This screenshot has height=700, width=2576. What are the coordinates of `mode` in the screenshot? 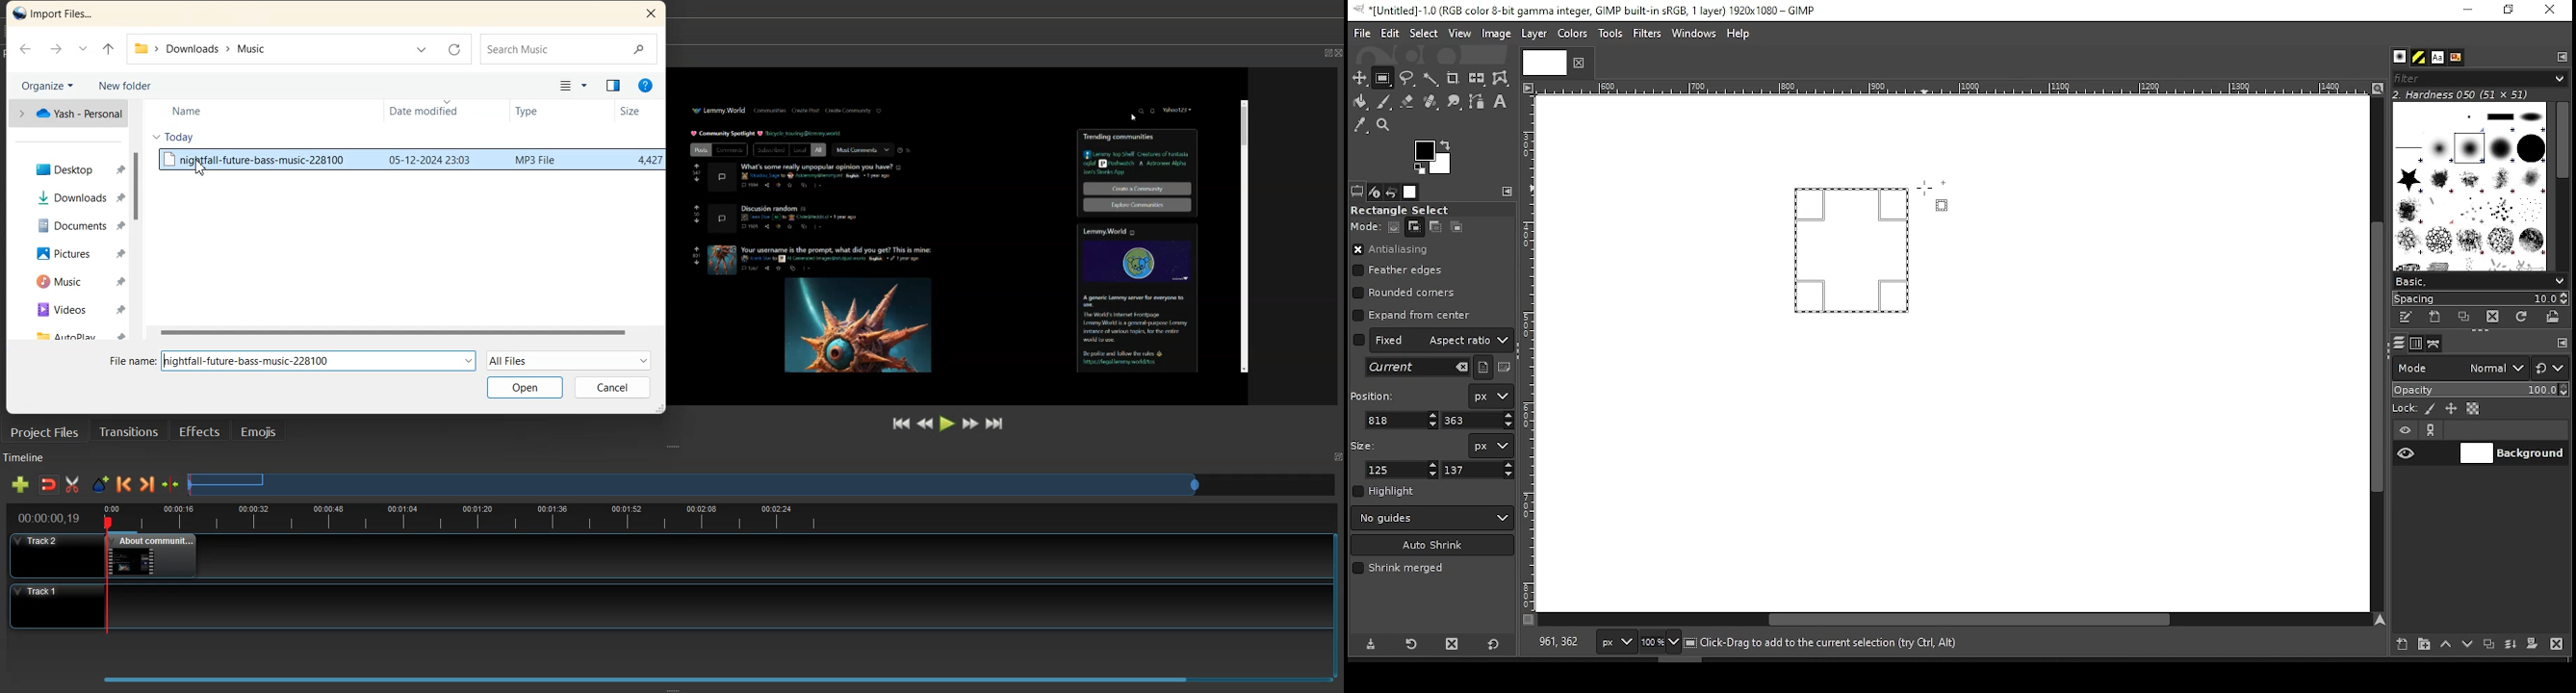 It's located at (2460, 370).